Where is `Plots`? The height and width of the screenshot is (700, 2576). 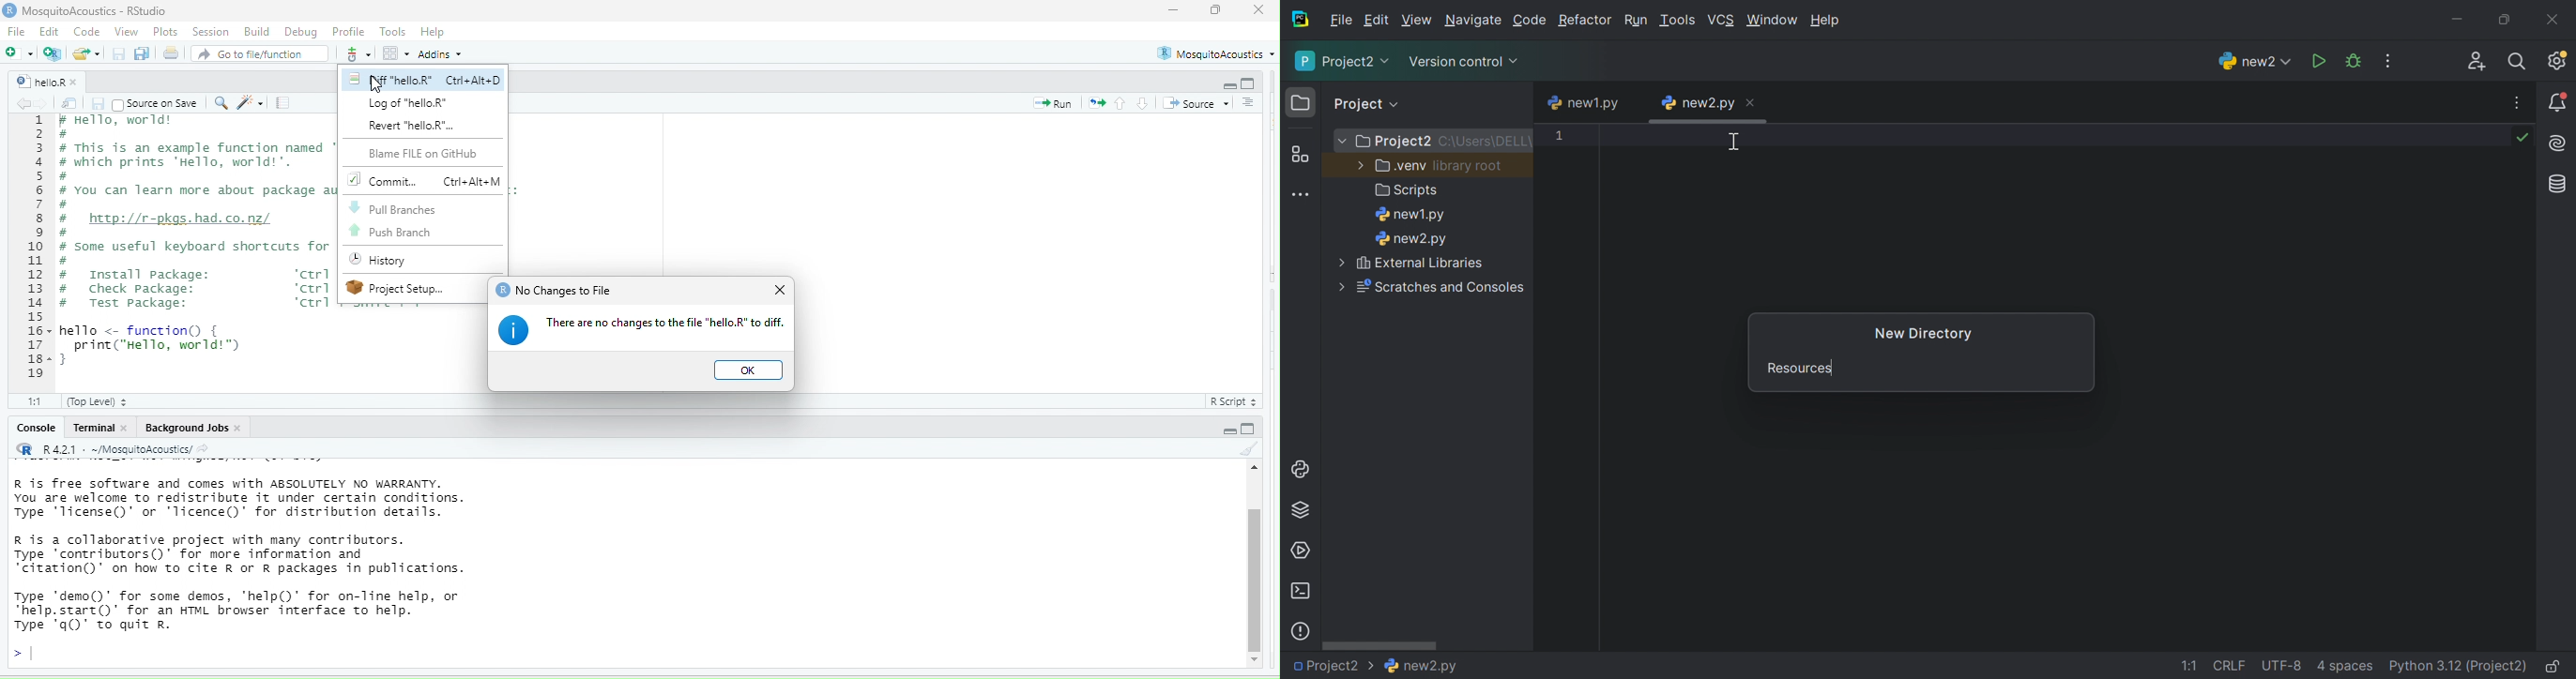 Plots is located at coordinates (163, 33).